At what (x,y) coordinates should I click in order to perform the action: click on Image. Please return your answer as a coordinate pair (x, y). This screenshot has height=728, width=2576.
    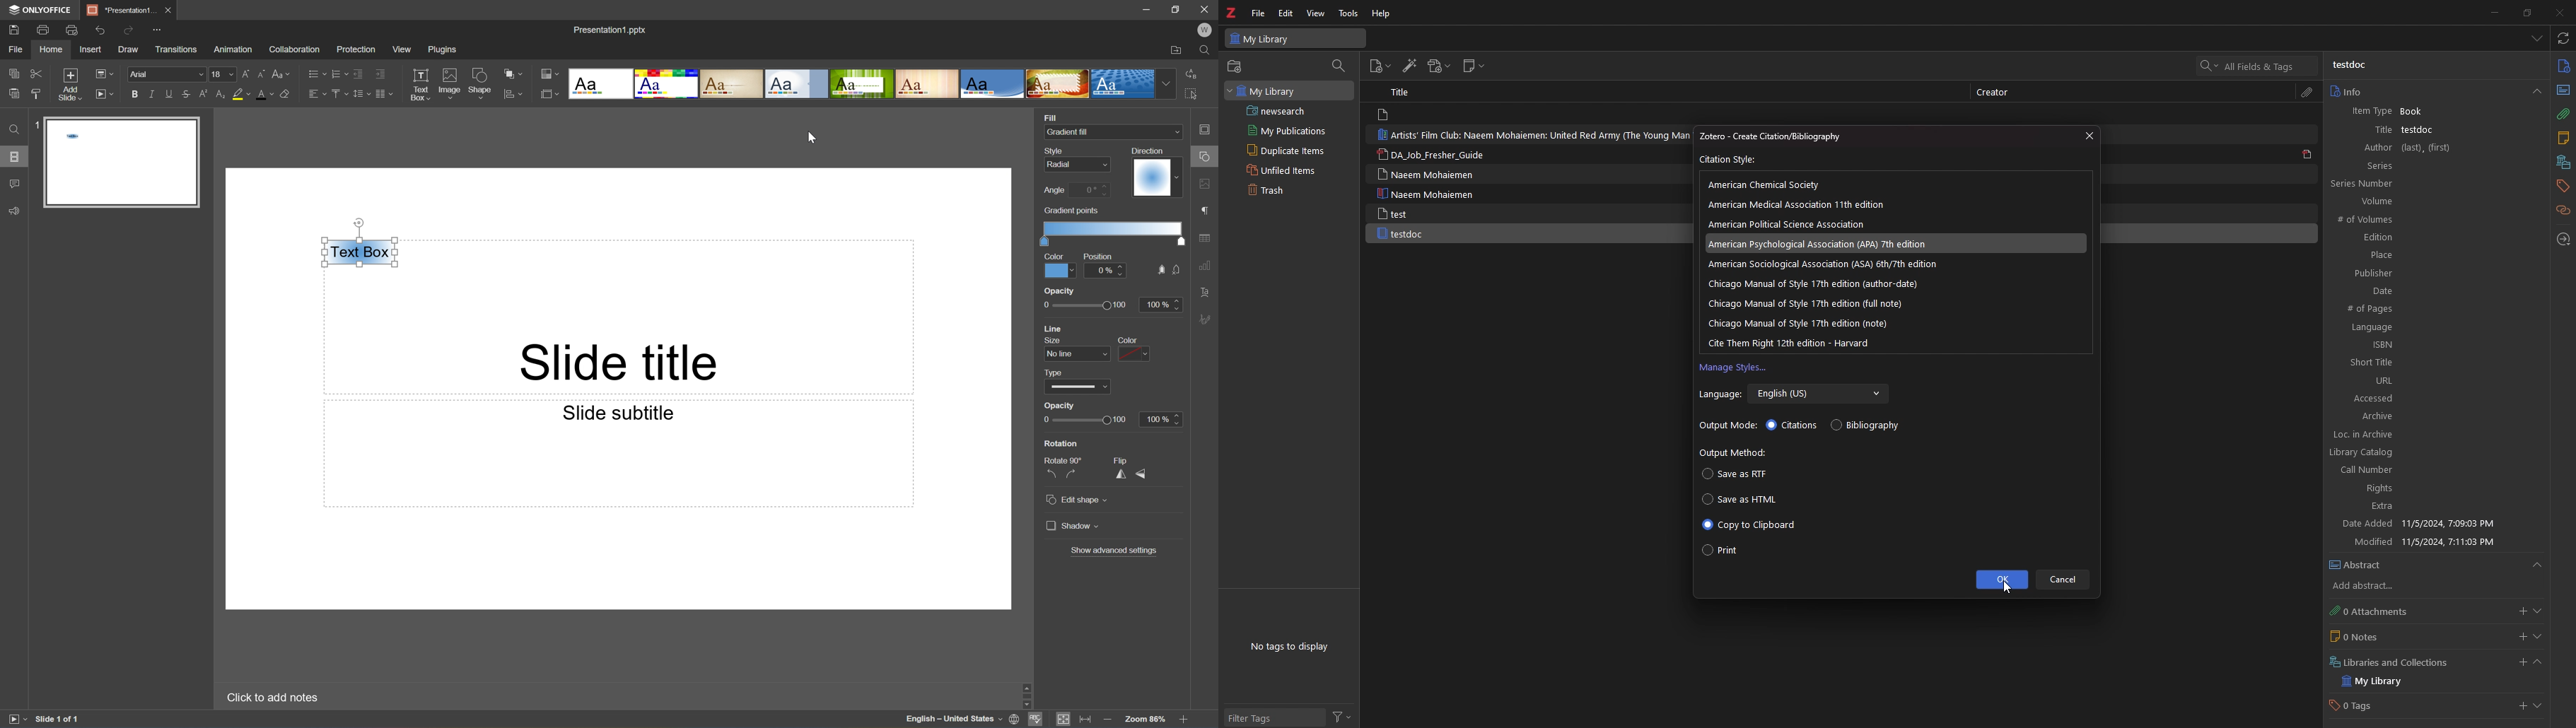
    Looking at the image, I should click on (449, 83).